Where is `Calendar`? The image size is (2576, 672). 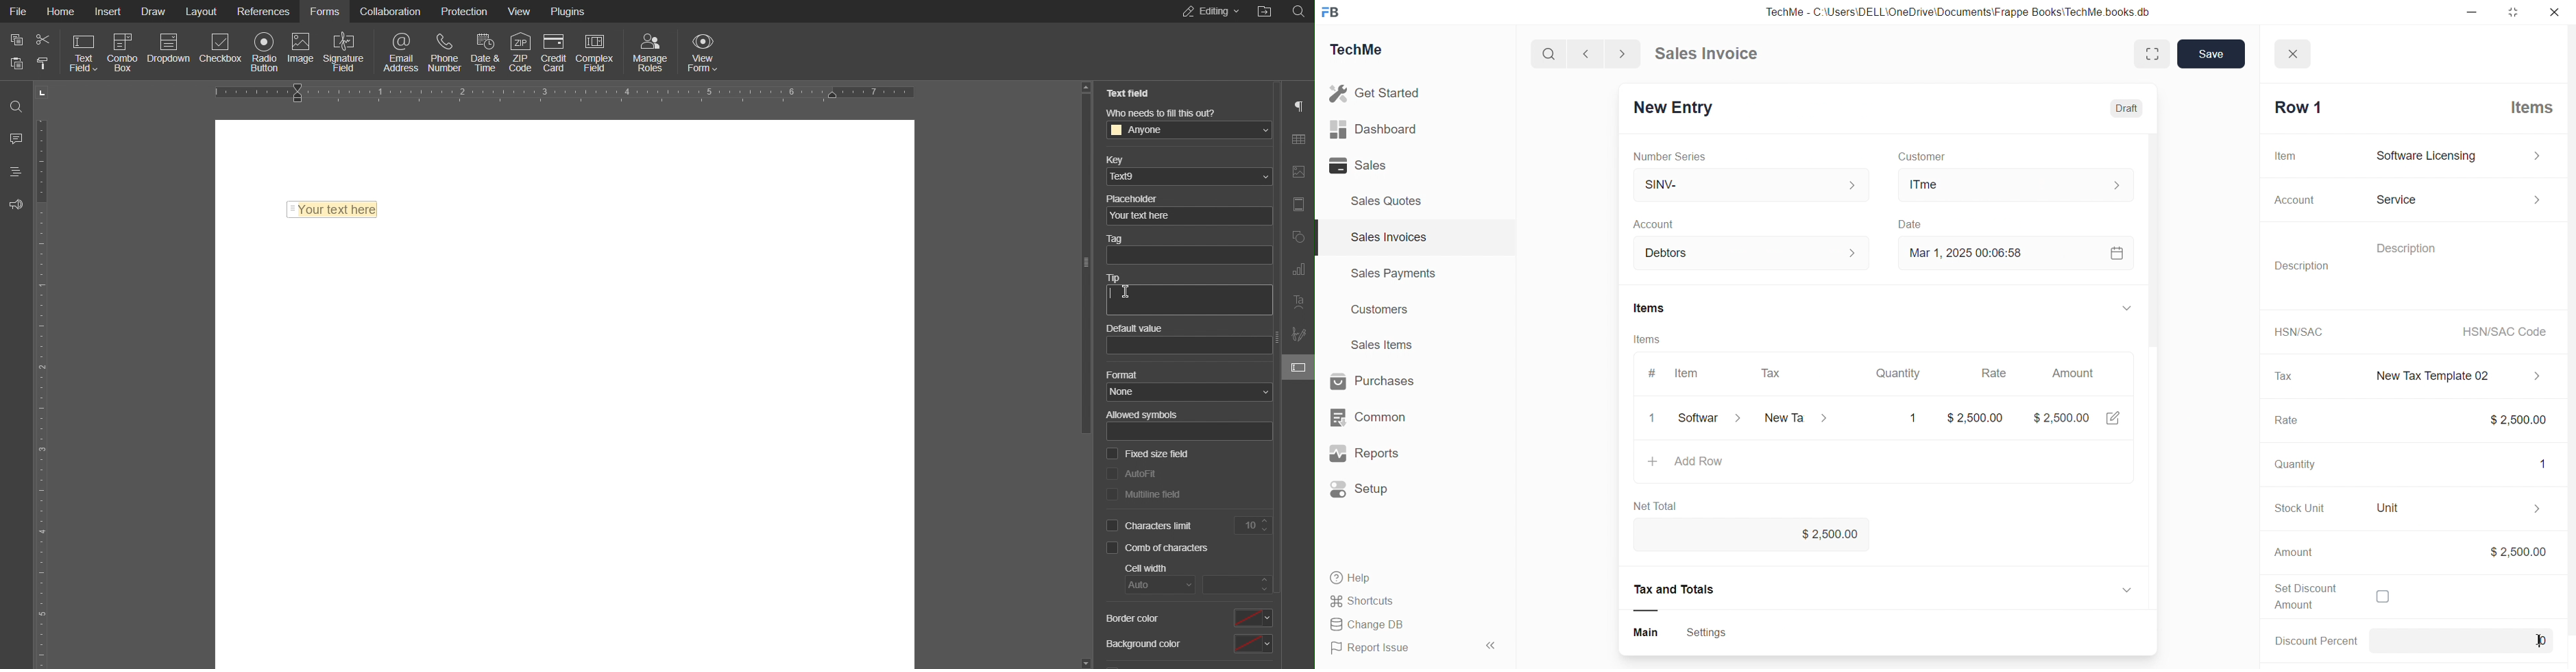 Calendar is located at coordinates (2113, 256).